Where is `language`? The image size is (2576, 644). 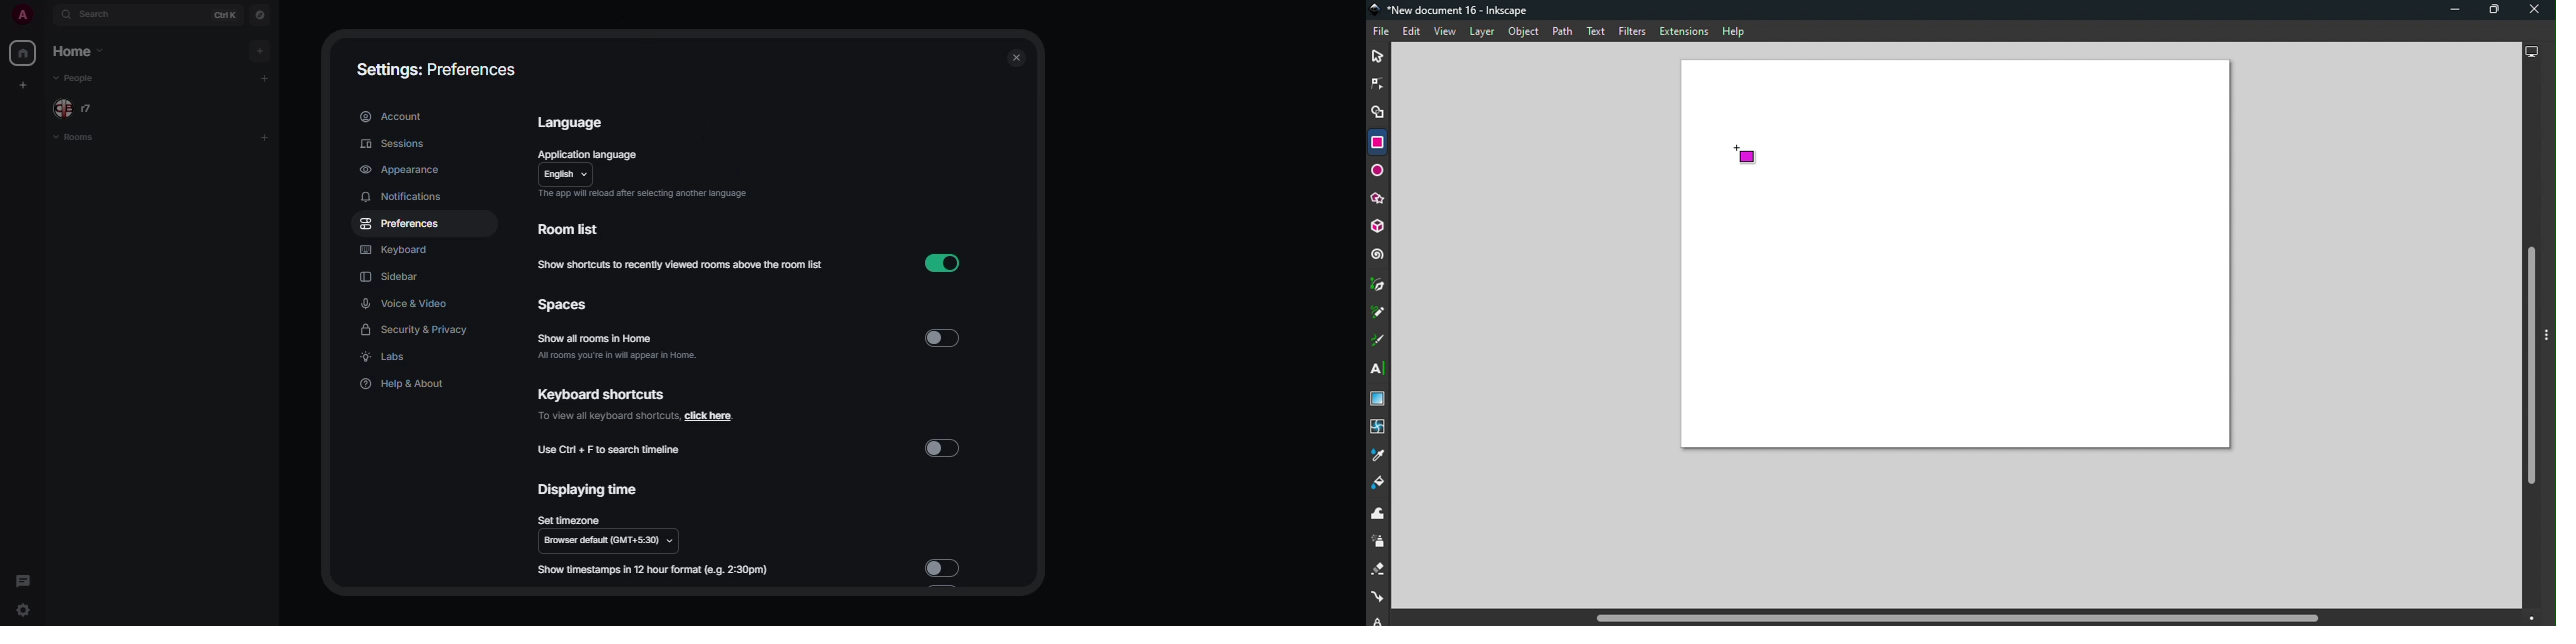
language is located at coordinates (568, 119).